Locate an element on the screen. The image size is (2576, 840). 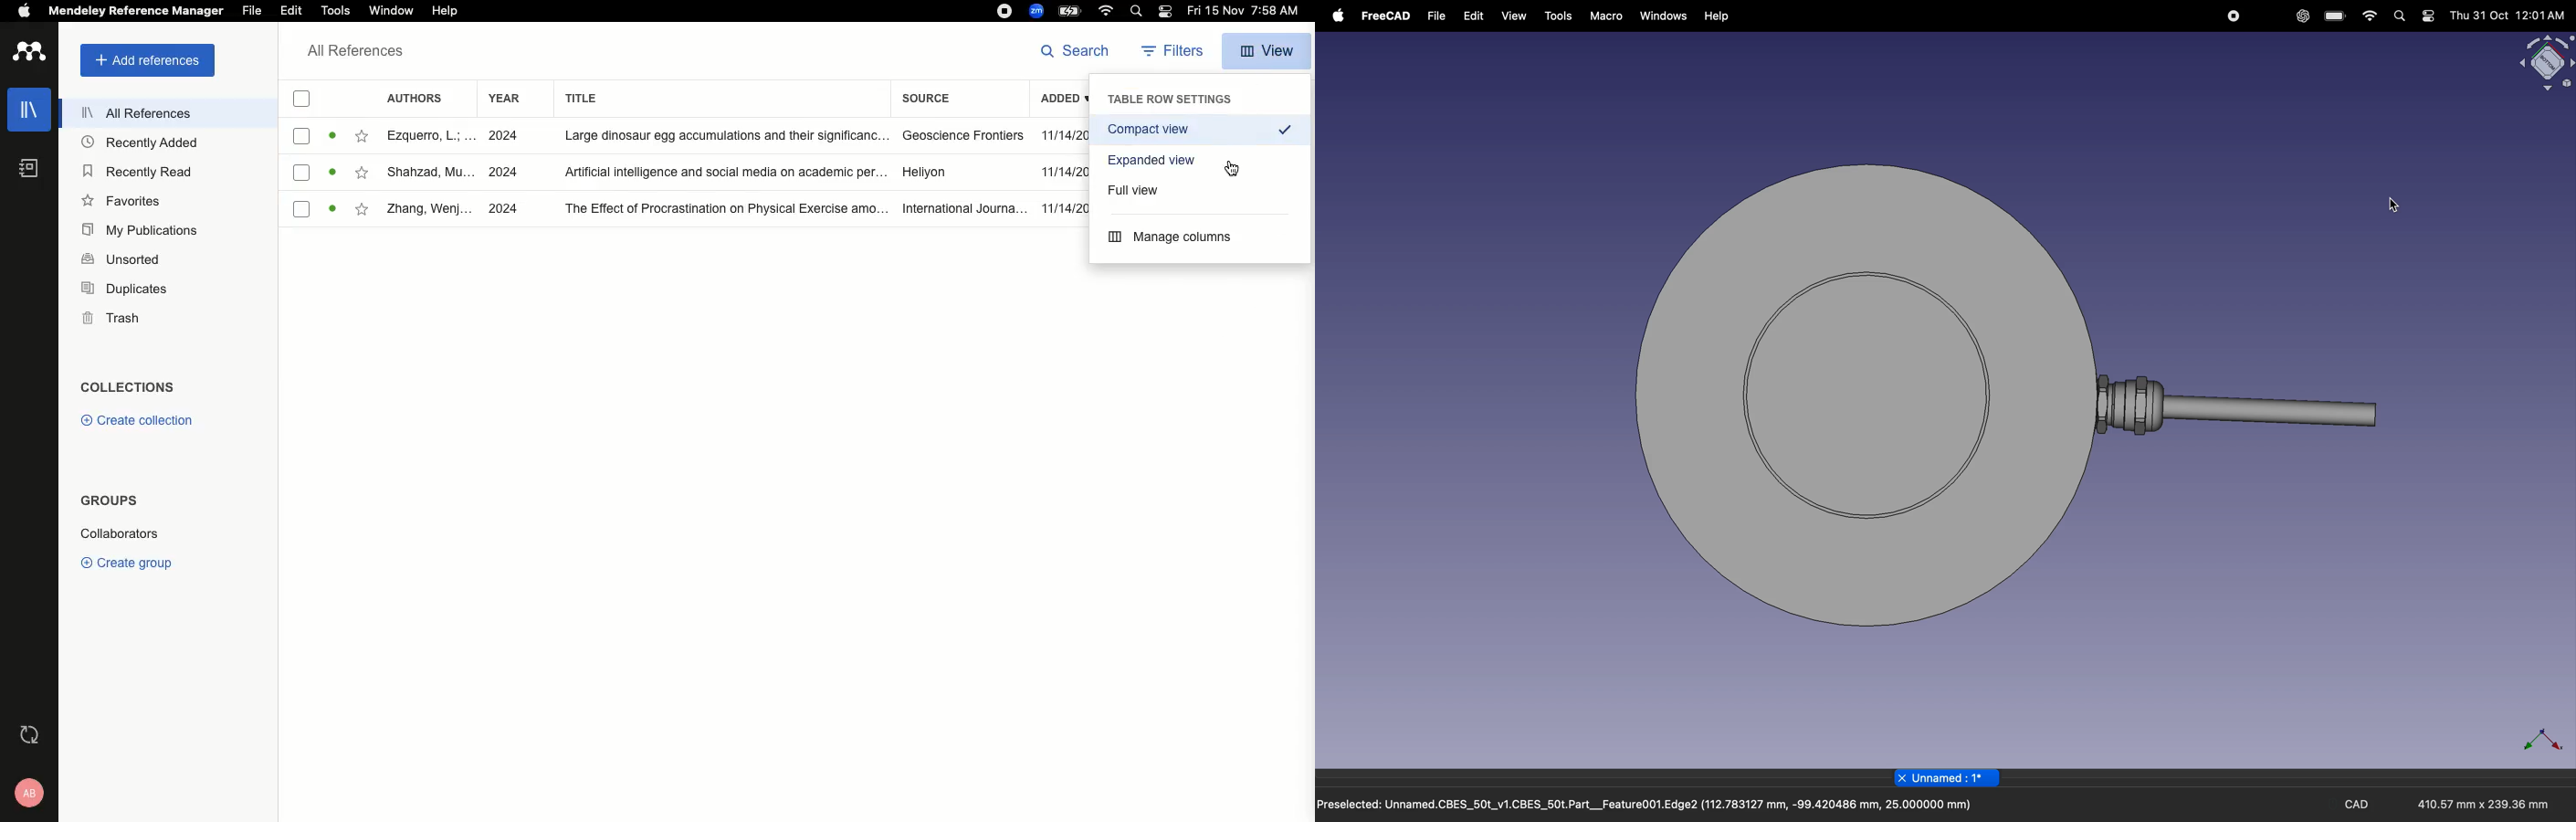
cursor is located at coordinates (2396, 206).